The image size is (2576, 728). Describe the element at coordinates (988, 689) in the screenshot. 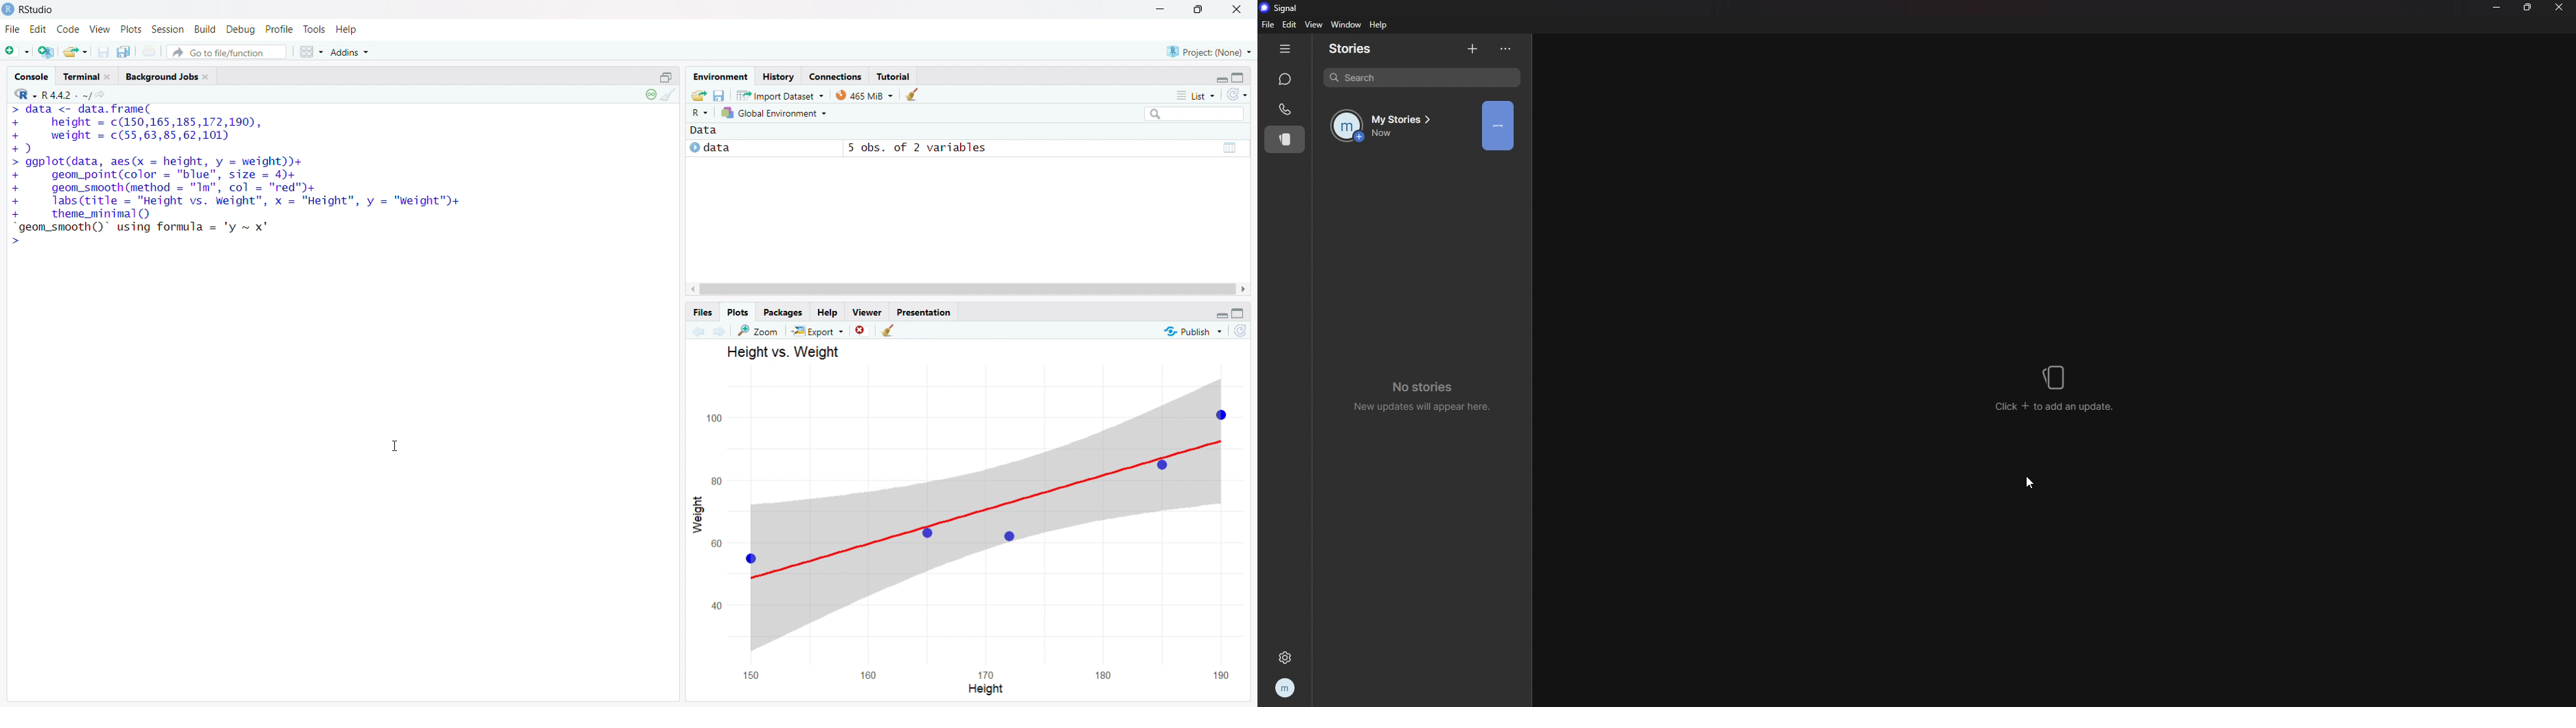

I see `height` at that location.